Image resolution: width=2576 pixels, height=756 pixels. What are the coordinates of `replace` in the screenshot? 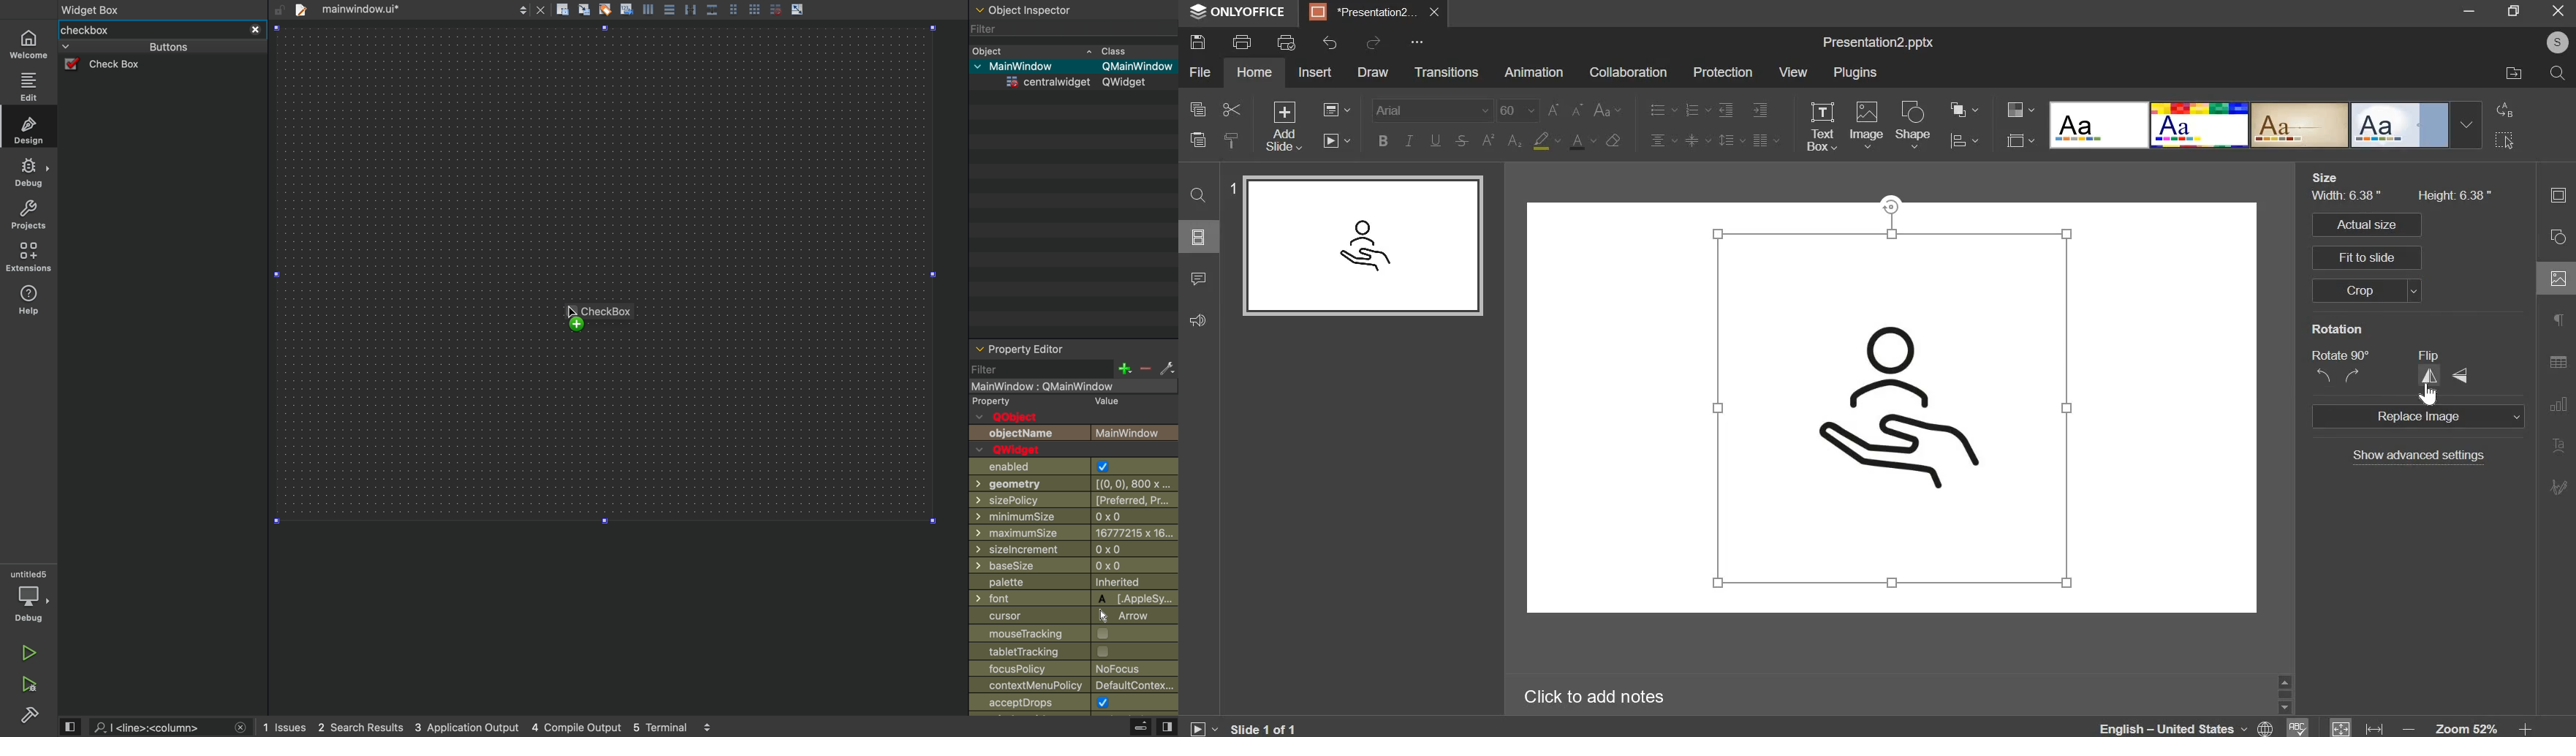 It's located at (2505, 111).